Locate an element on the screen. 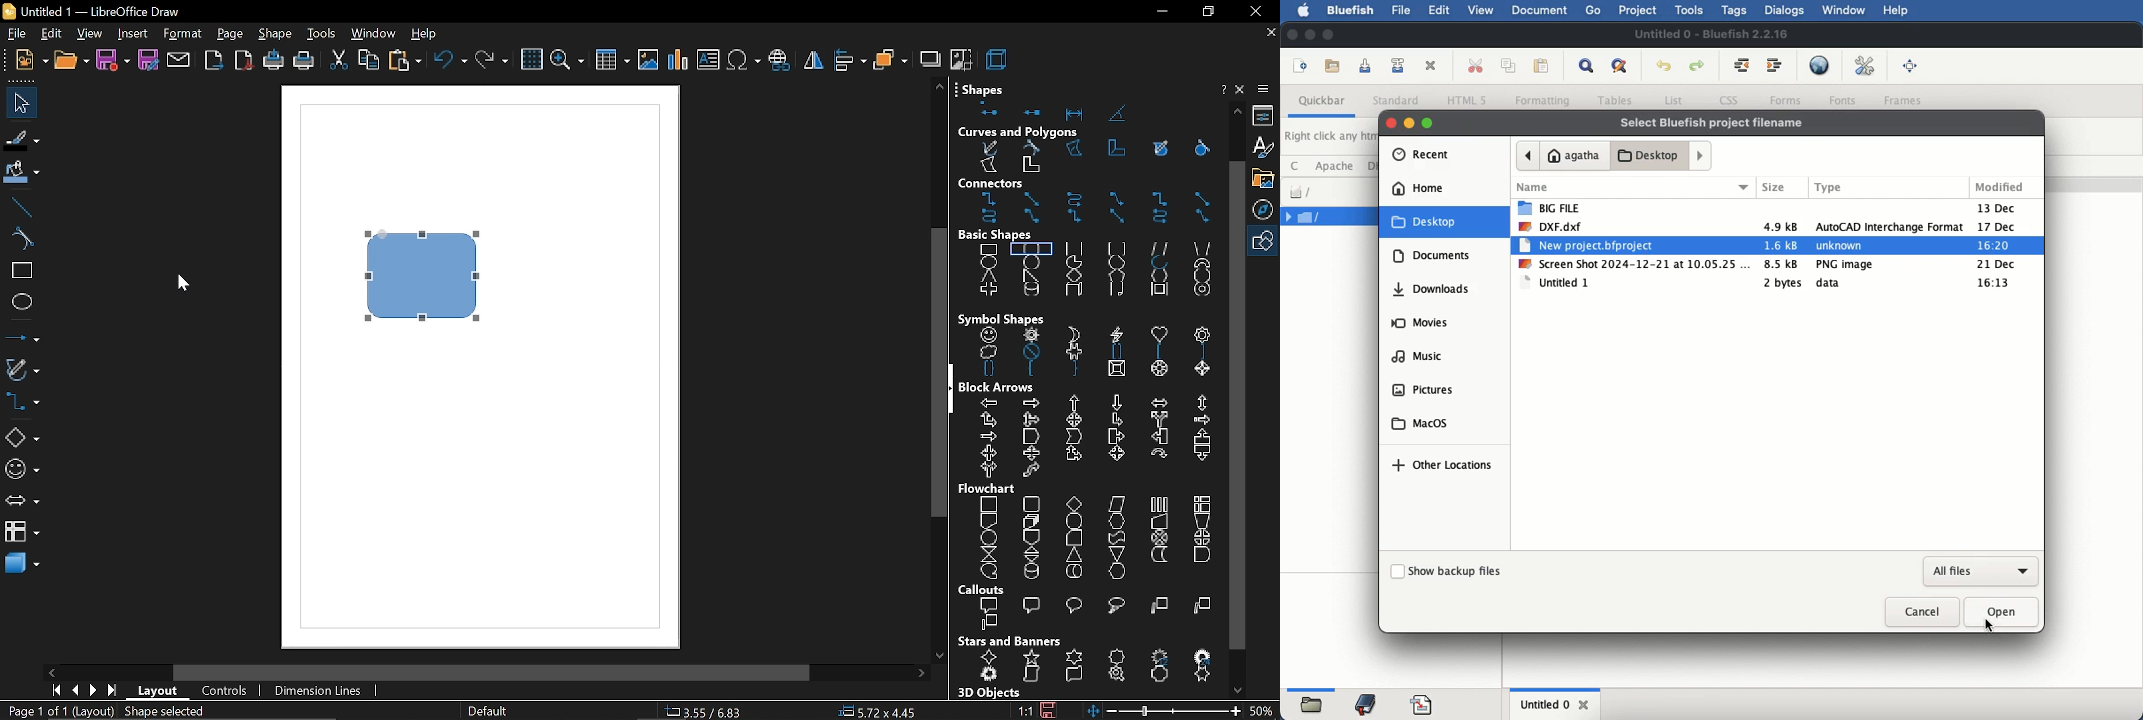 This screenshot has width=2156, height=728. css is located at coordinates (1728, 101).